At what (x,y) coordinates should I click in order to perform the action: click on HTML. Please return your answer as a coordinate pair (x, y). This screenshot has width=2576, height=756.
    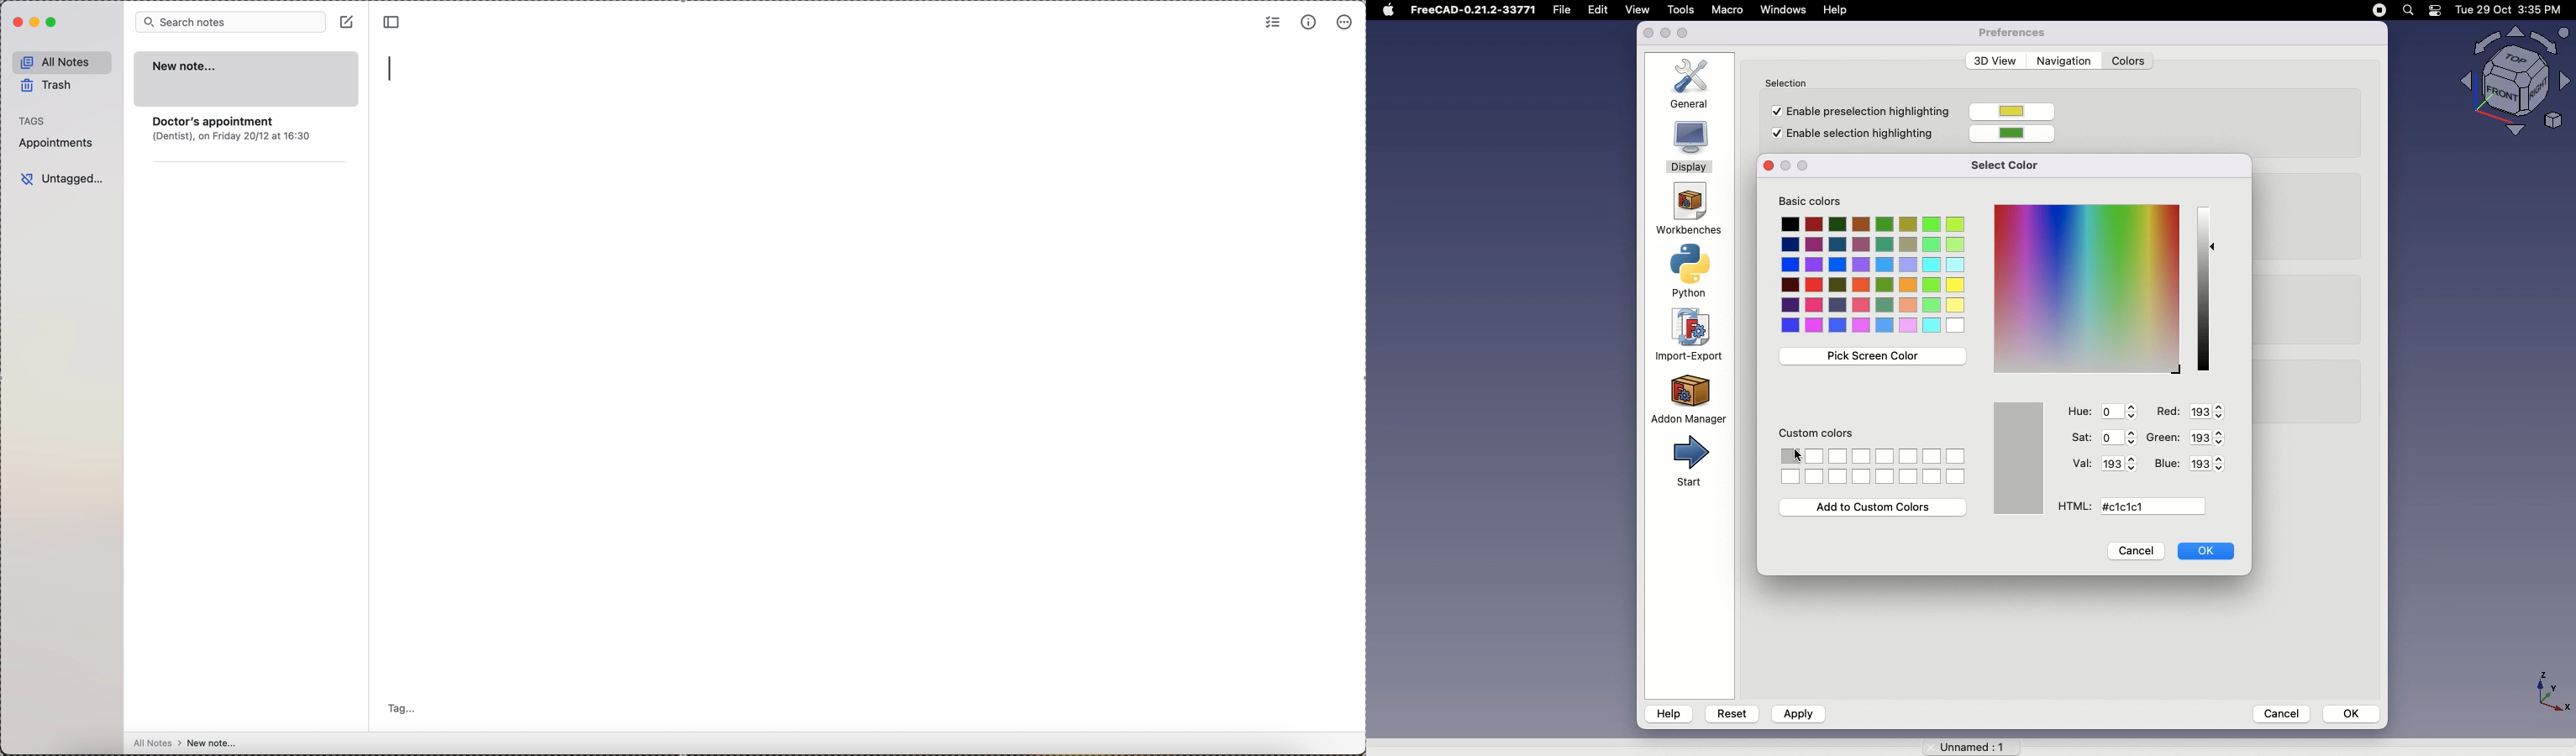
    Looking at the image, I should click on (2071, 507).